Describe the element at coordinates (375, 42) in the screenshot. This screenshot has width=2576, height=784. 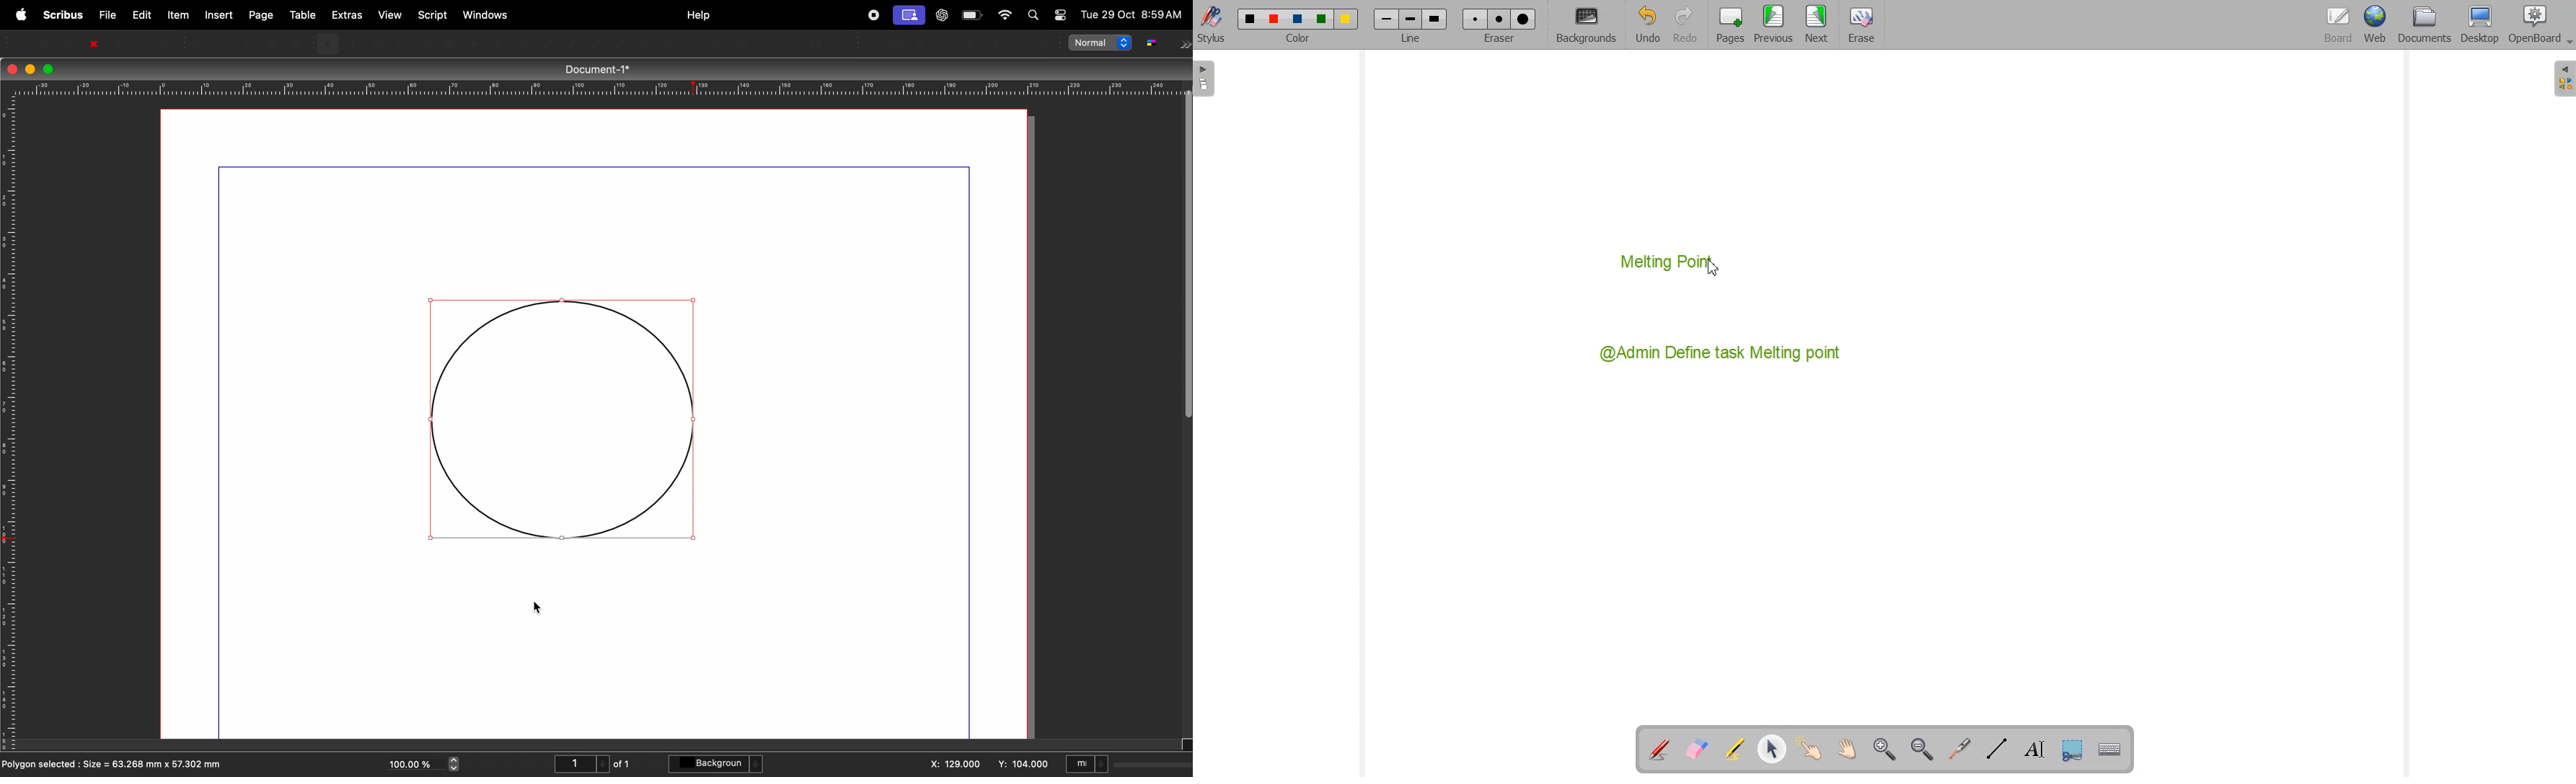
I see `Image frame` at that location.